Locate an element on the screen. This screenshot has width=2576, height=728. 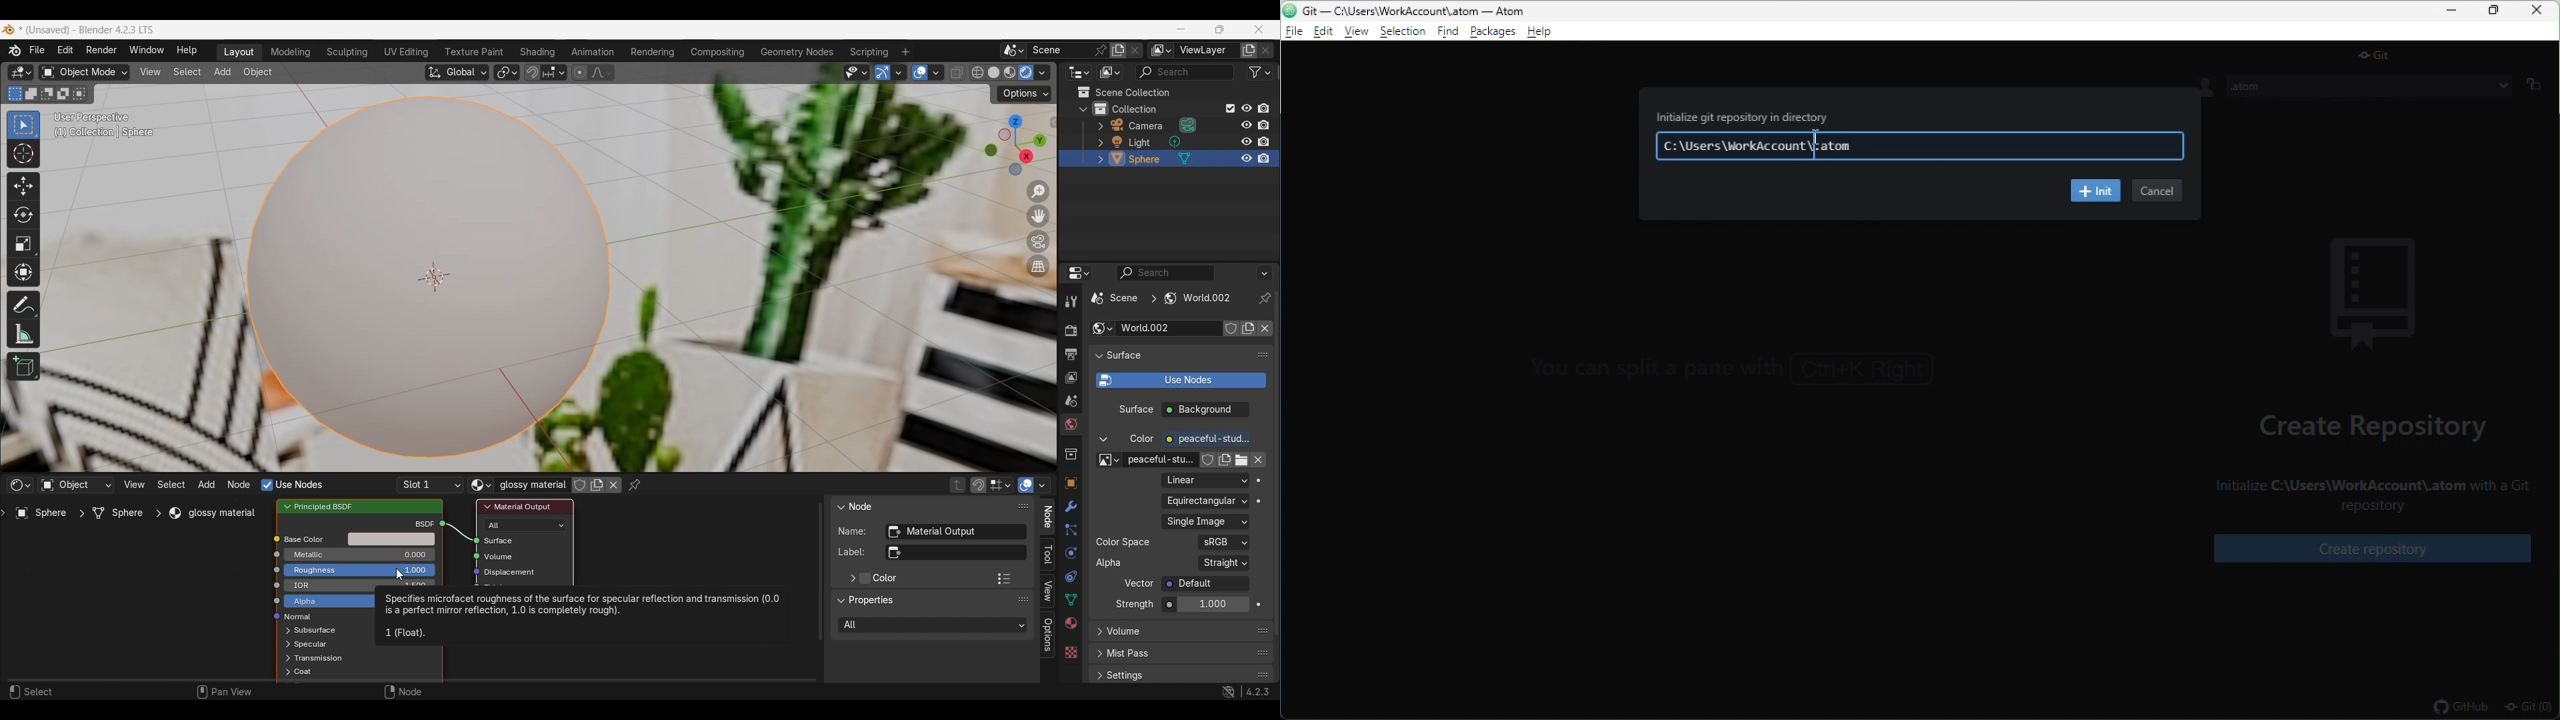
Selectability and visibility options is located at coordinates (857, 73).